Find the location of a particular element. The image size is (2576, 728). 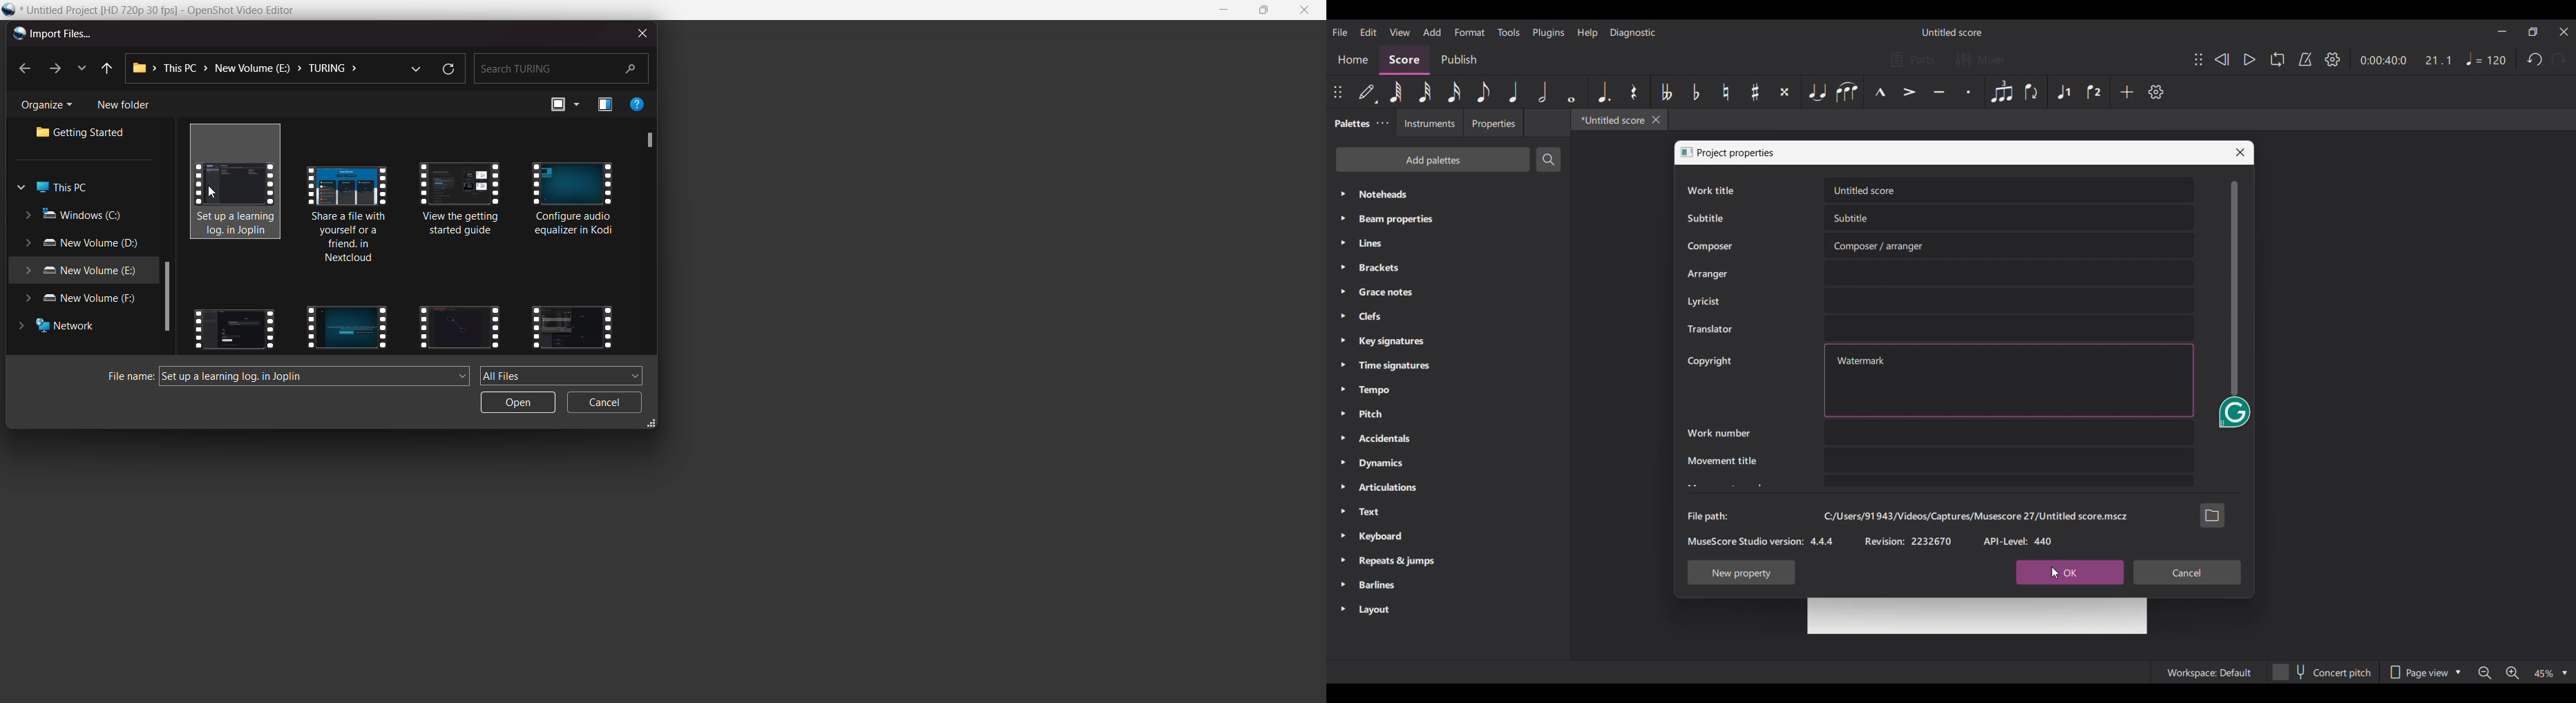

Browse is located at coordinates (2213, 515).